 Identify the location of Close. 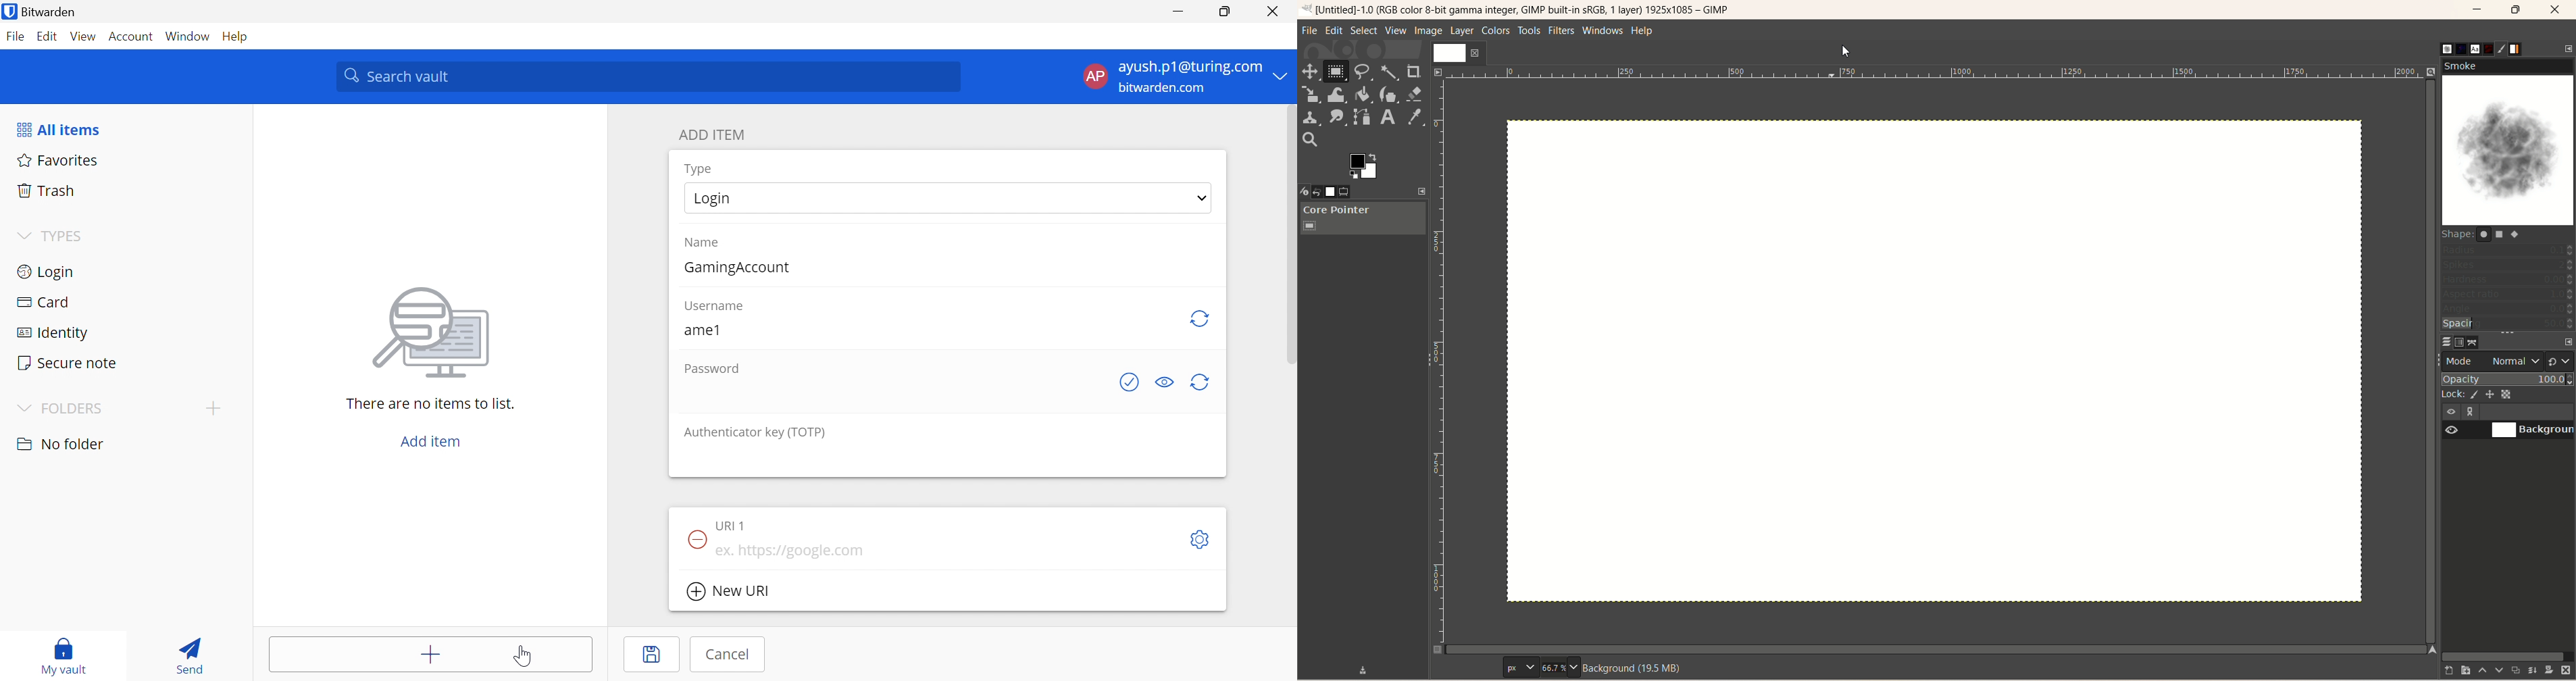
(1275, 13).